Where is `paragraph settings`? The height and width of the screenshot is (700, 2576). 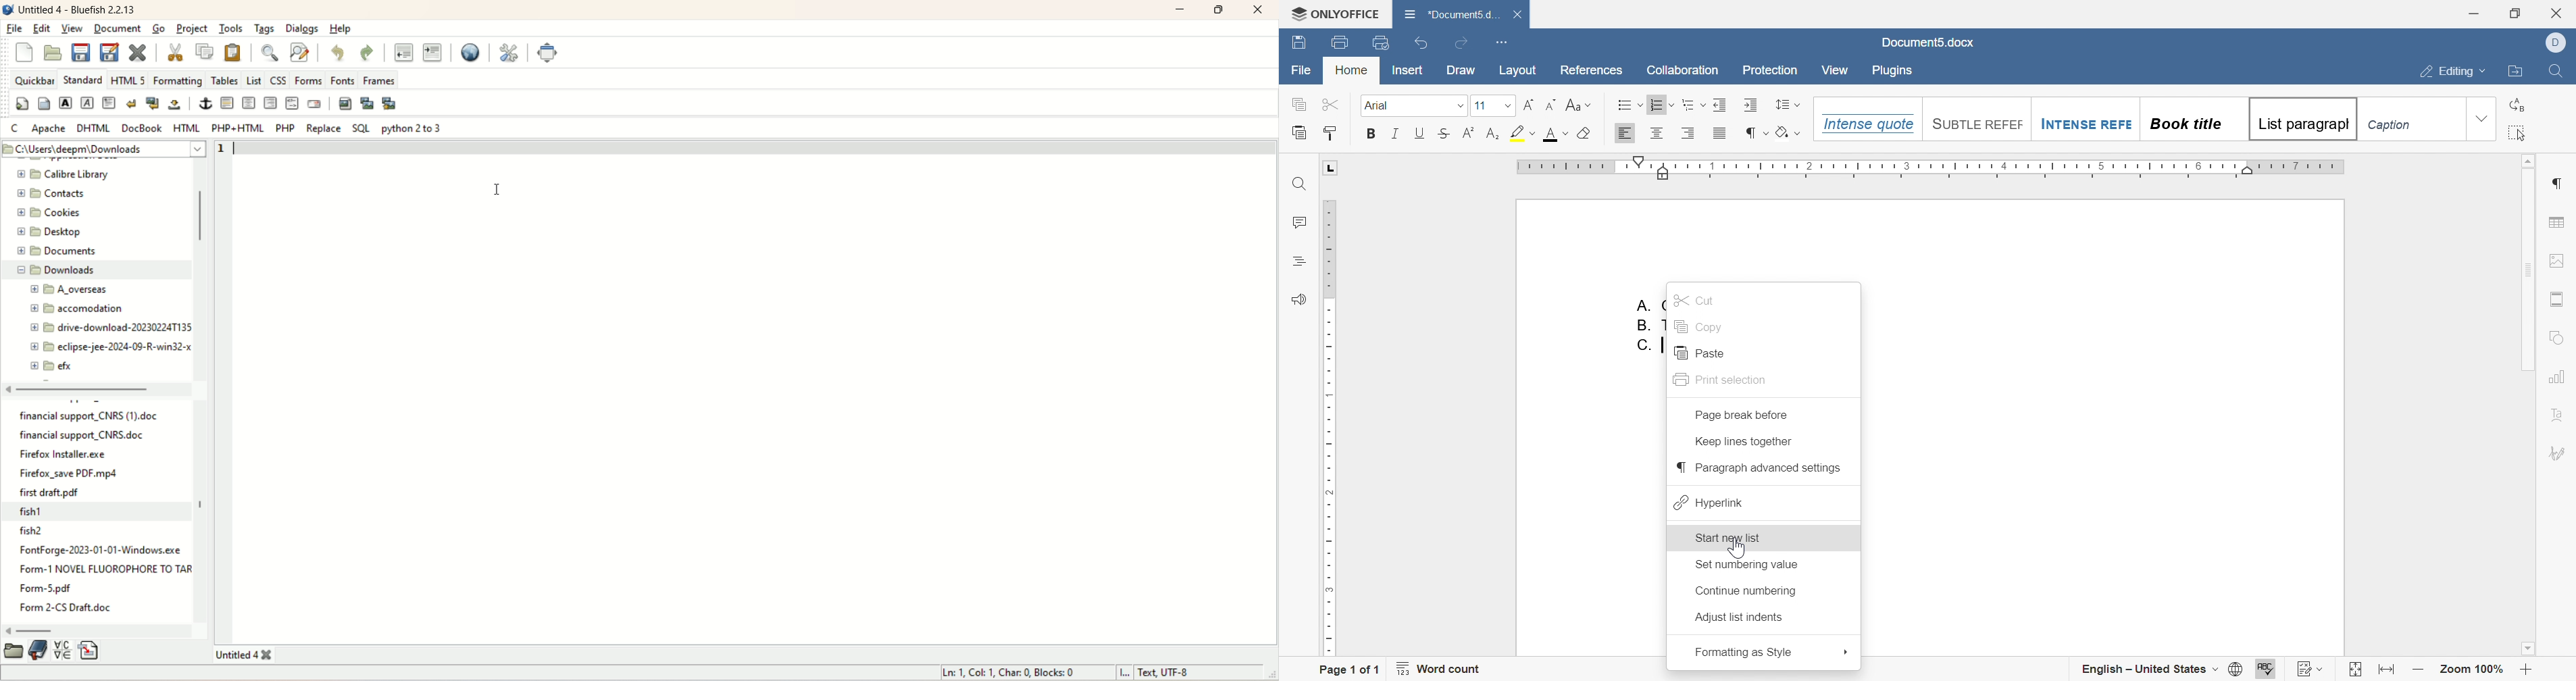
paragraph settings is located at coordinates (2558, 184).